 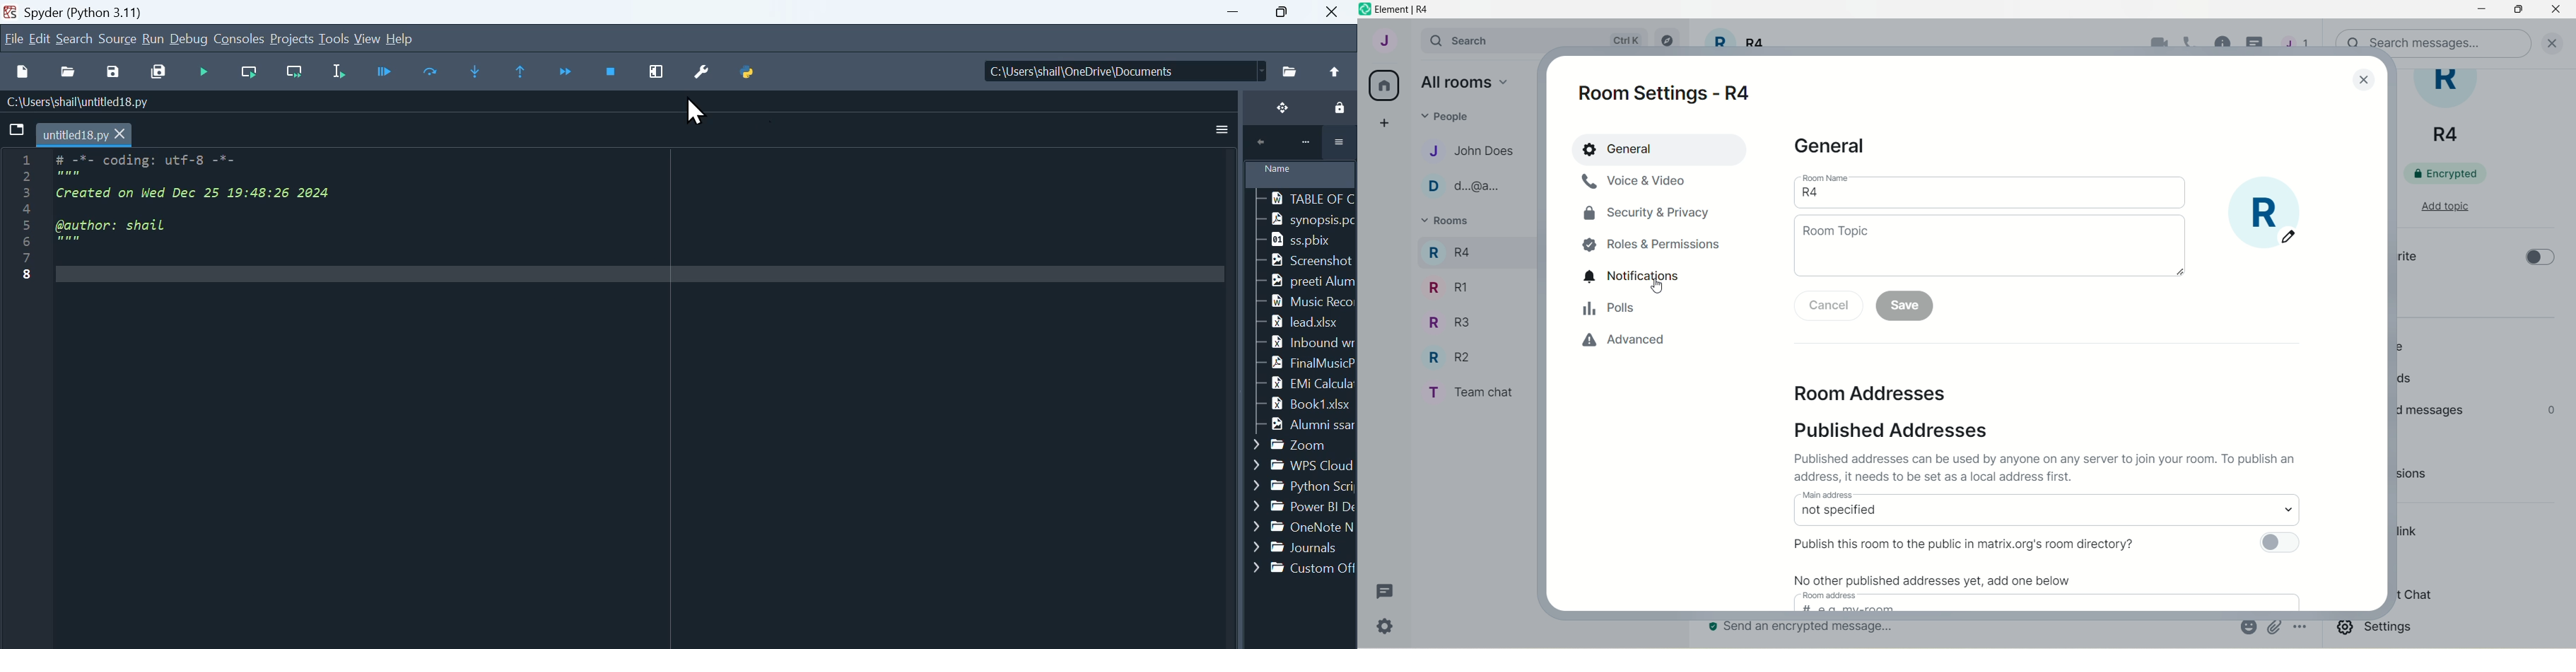 What do you see at coordinates (1306, 199) in the screenshot?
I see `TABLE OF..` at bounding box center [1306, 199].